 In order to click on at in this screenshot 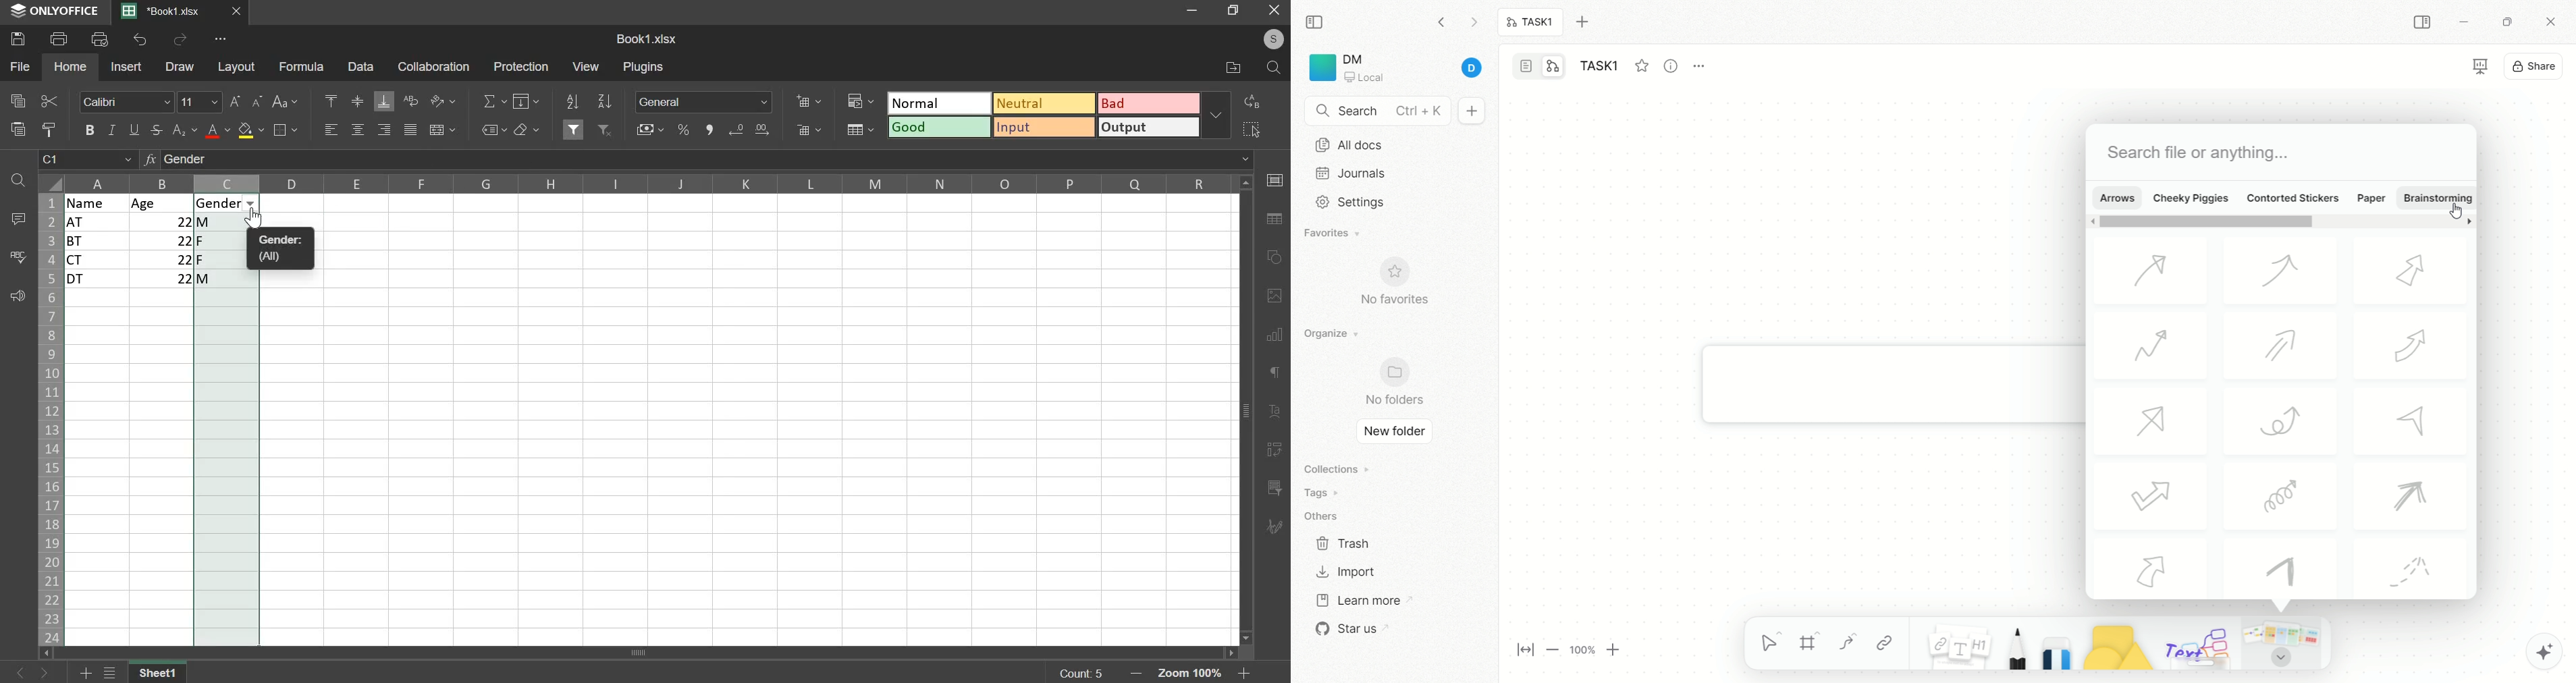, I will do `click(97, 222)`.